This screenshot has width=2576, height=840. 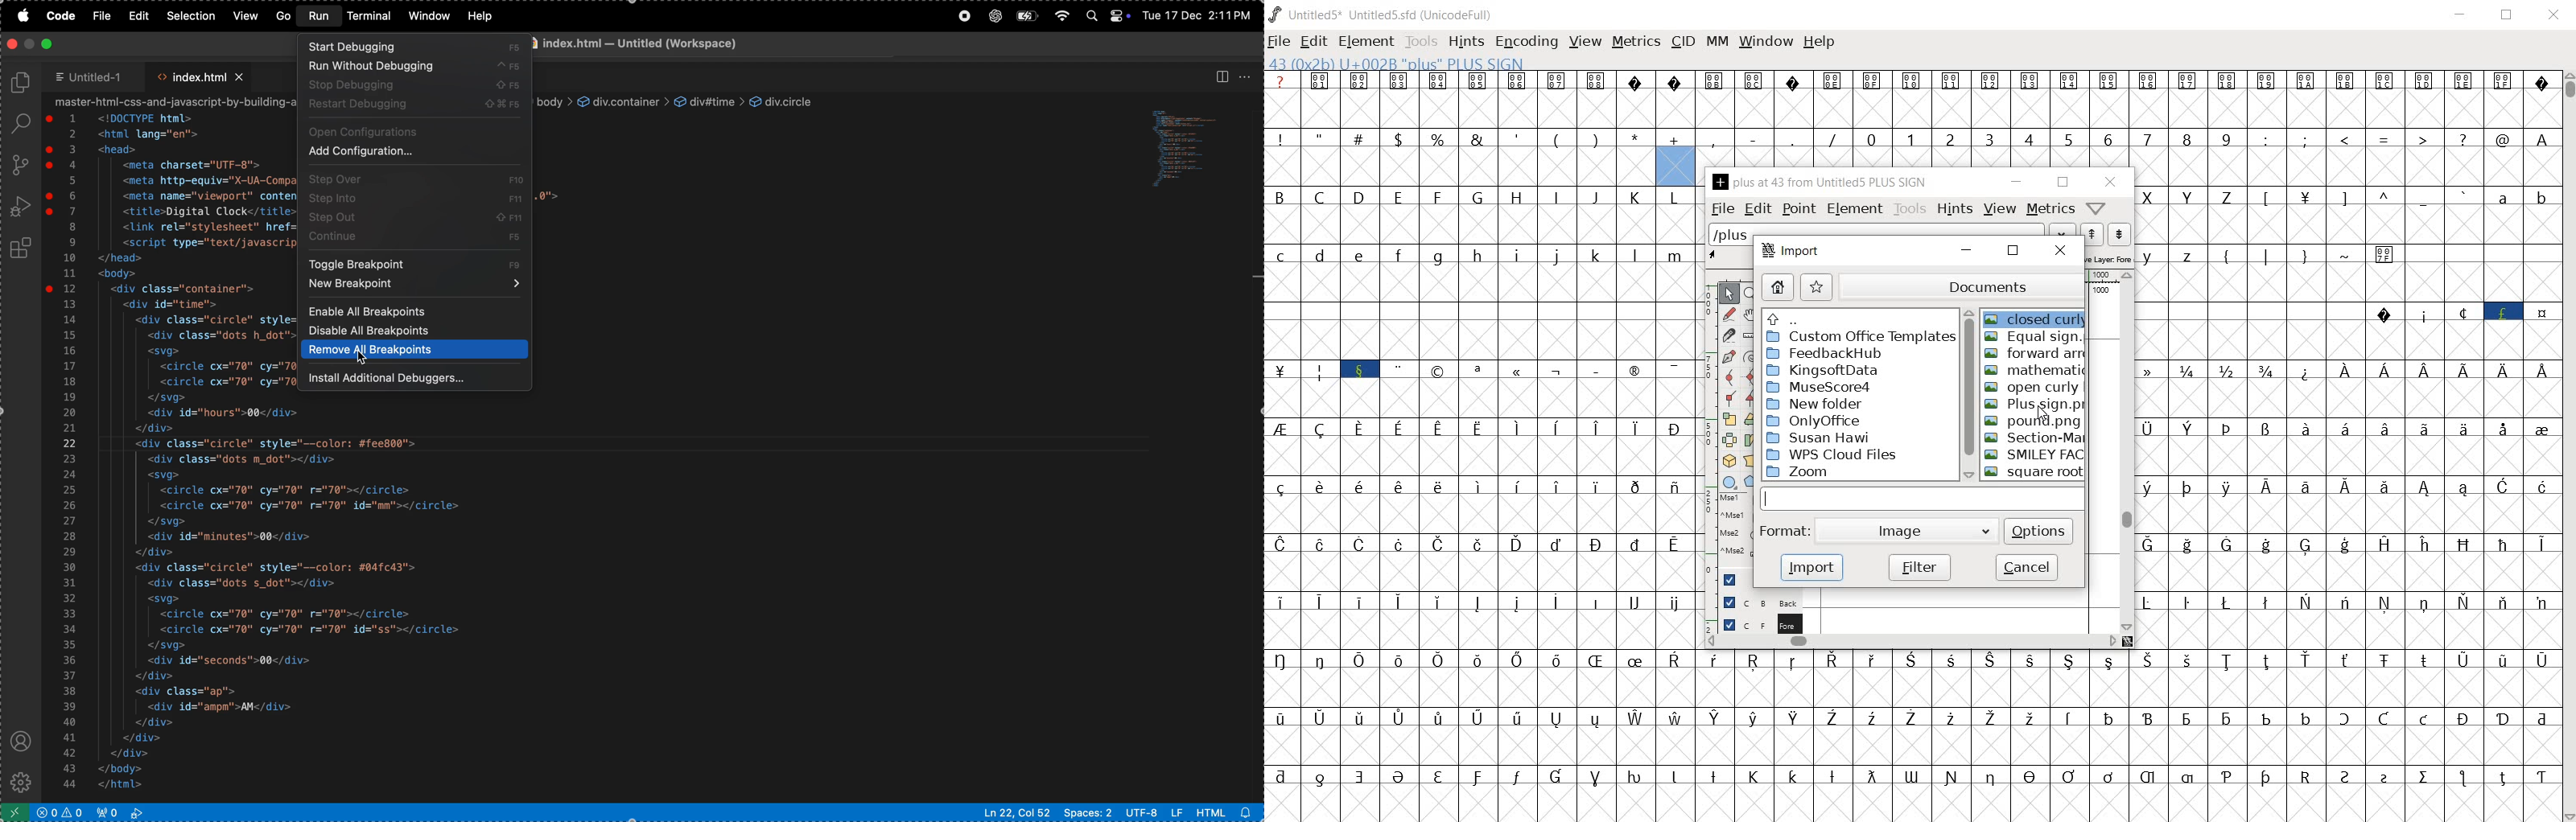 What do you see at coordinates (2403, 506) in the screenshot?
I see `Latin extended characters` at bounding box center [2403, 506].